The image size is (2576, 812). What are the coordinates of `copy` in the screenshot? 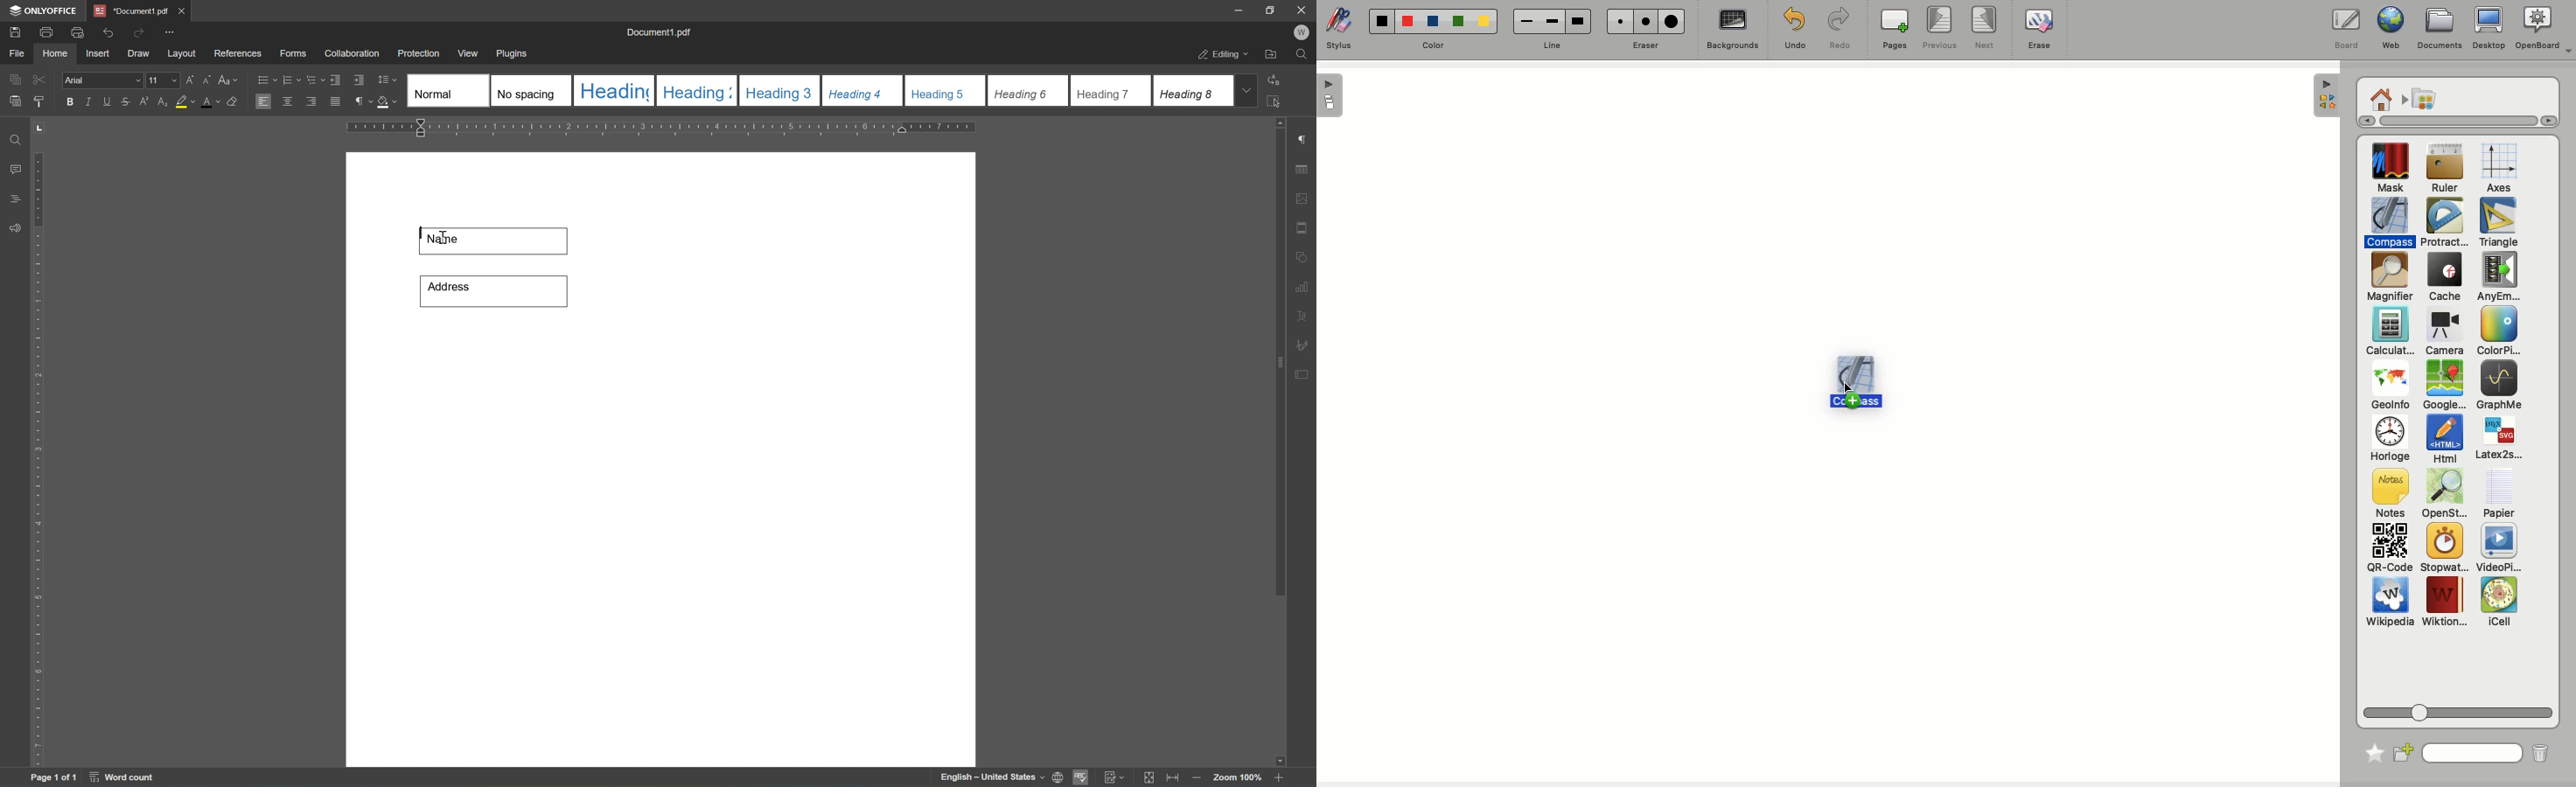 It's located at (16, 101).